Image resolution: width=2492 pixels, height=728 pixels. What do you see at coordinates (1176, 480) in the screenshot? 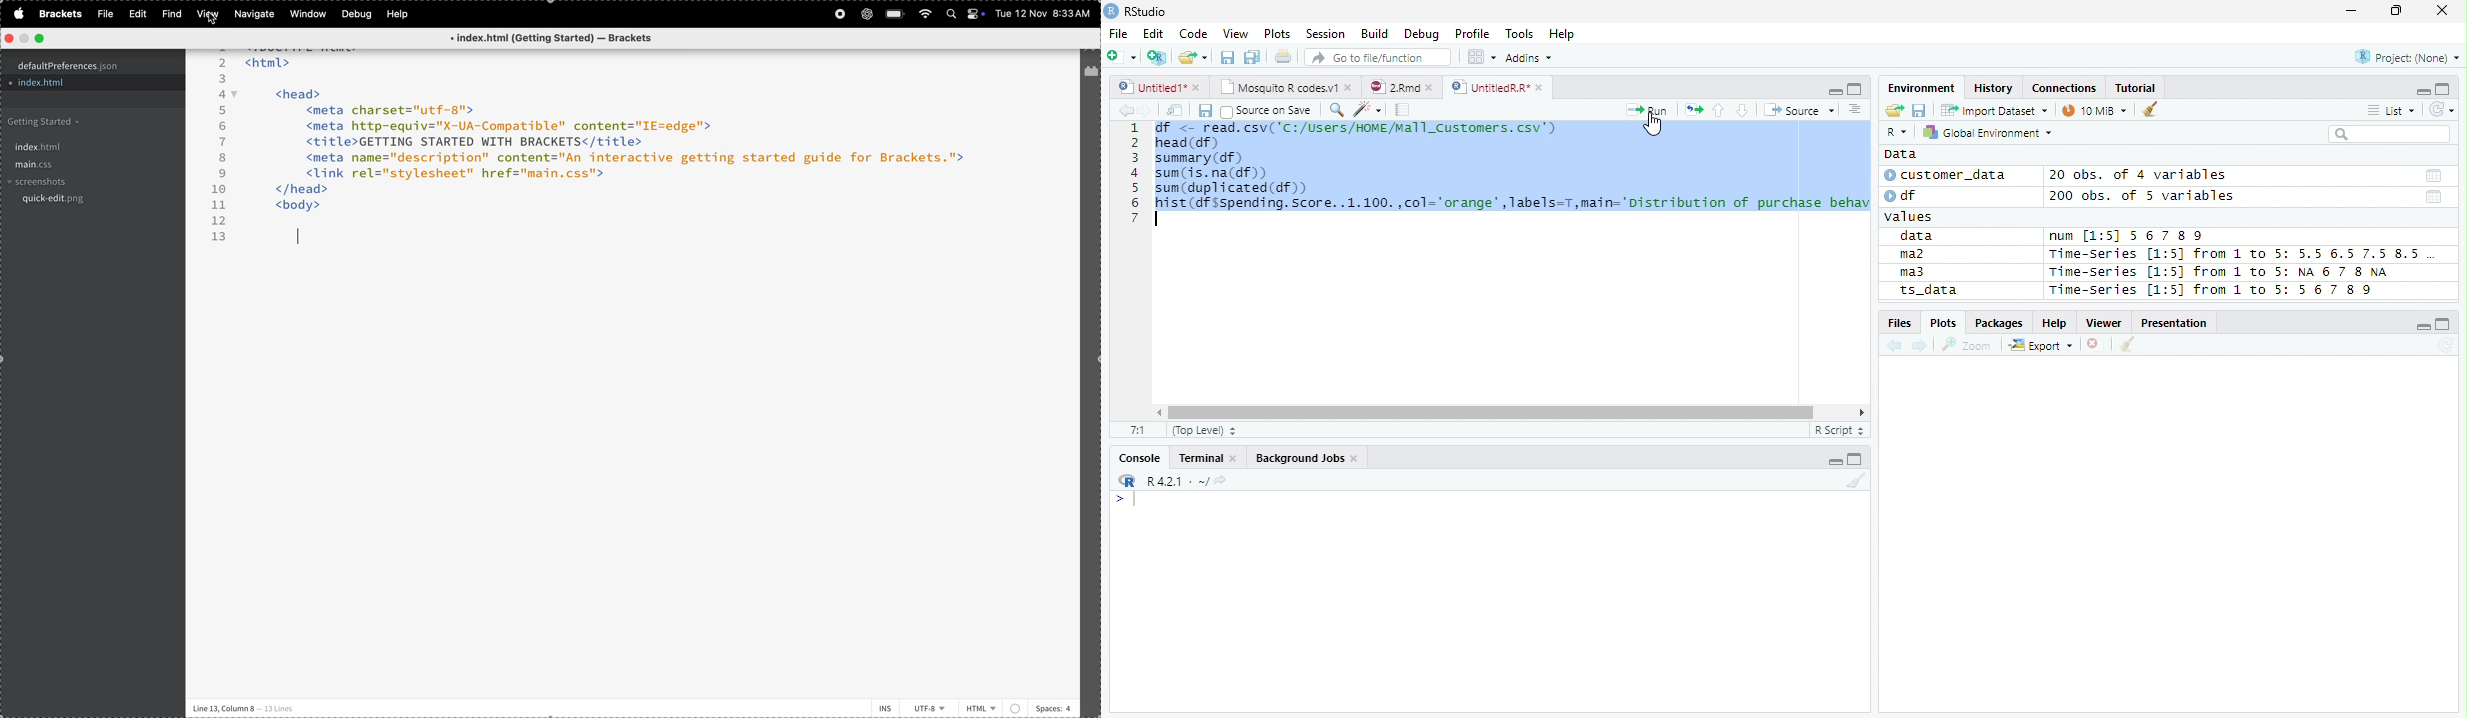
I see `R 4.2.1 ~/` at bounding box center [1176, 480].